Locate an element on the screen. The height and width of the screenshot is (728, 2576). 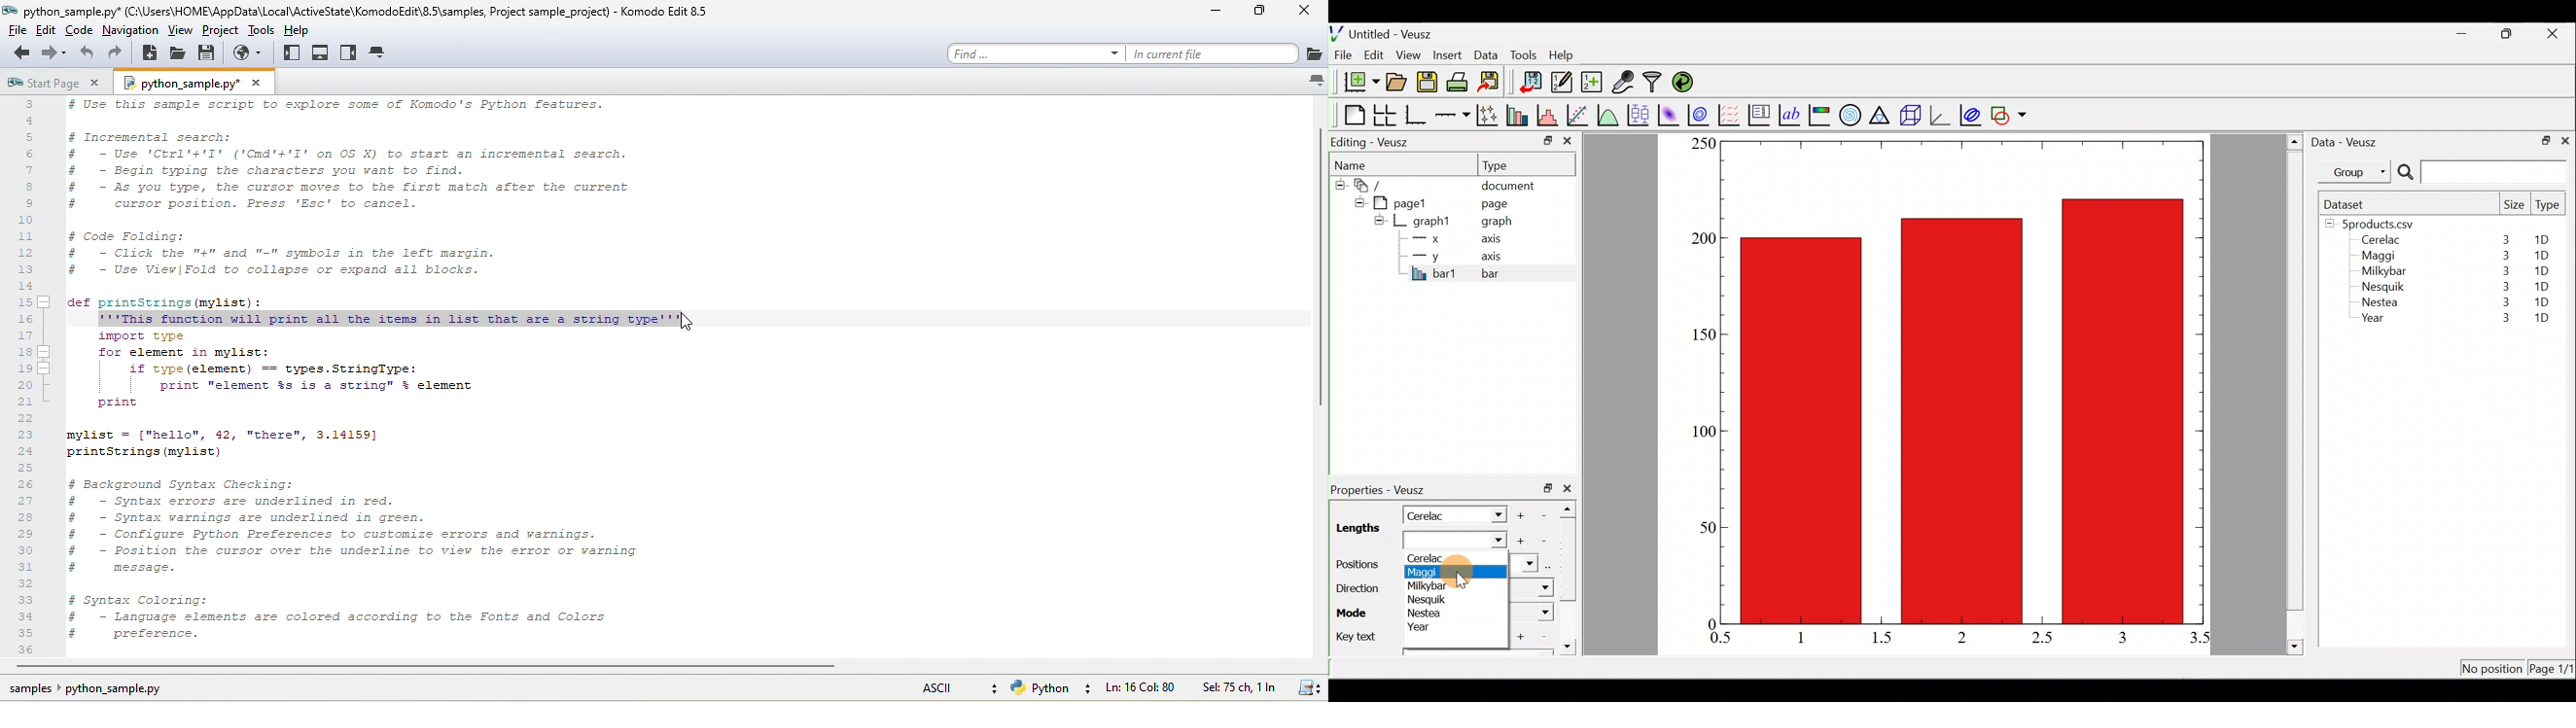
axis is located at coordinates (1497, 257).